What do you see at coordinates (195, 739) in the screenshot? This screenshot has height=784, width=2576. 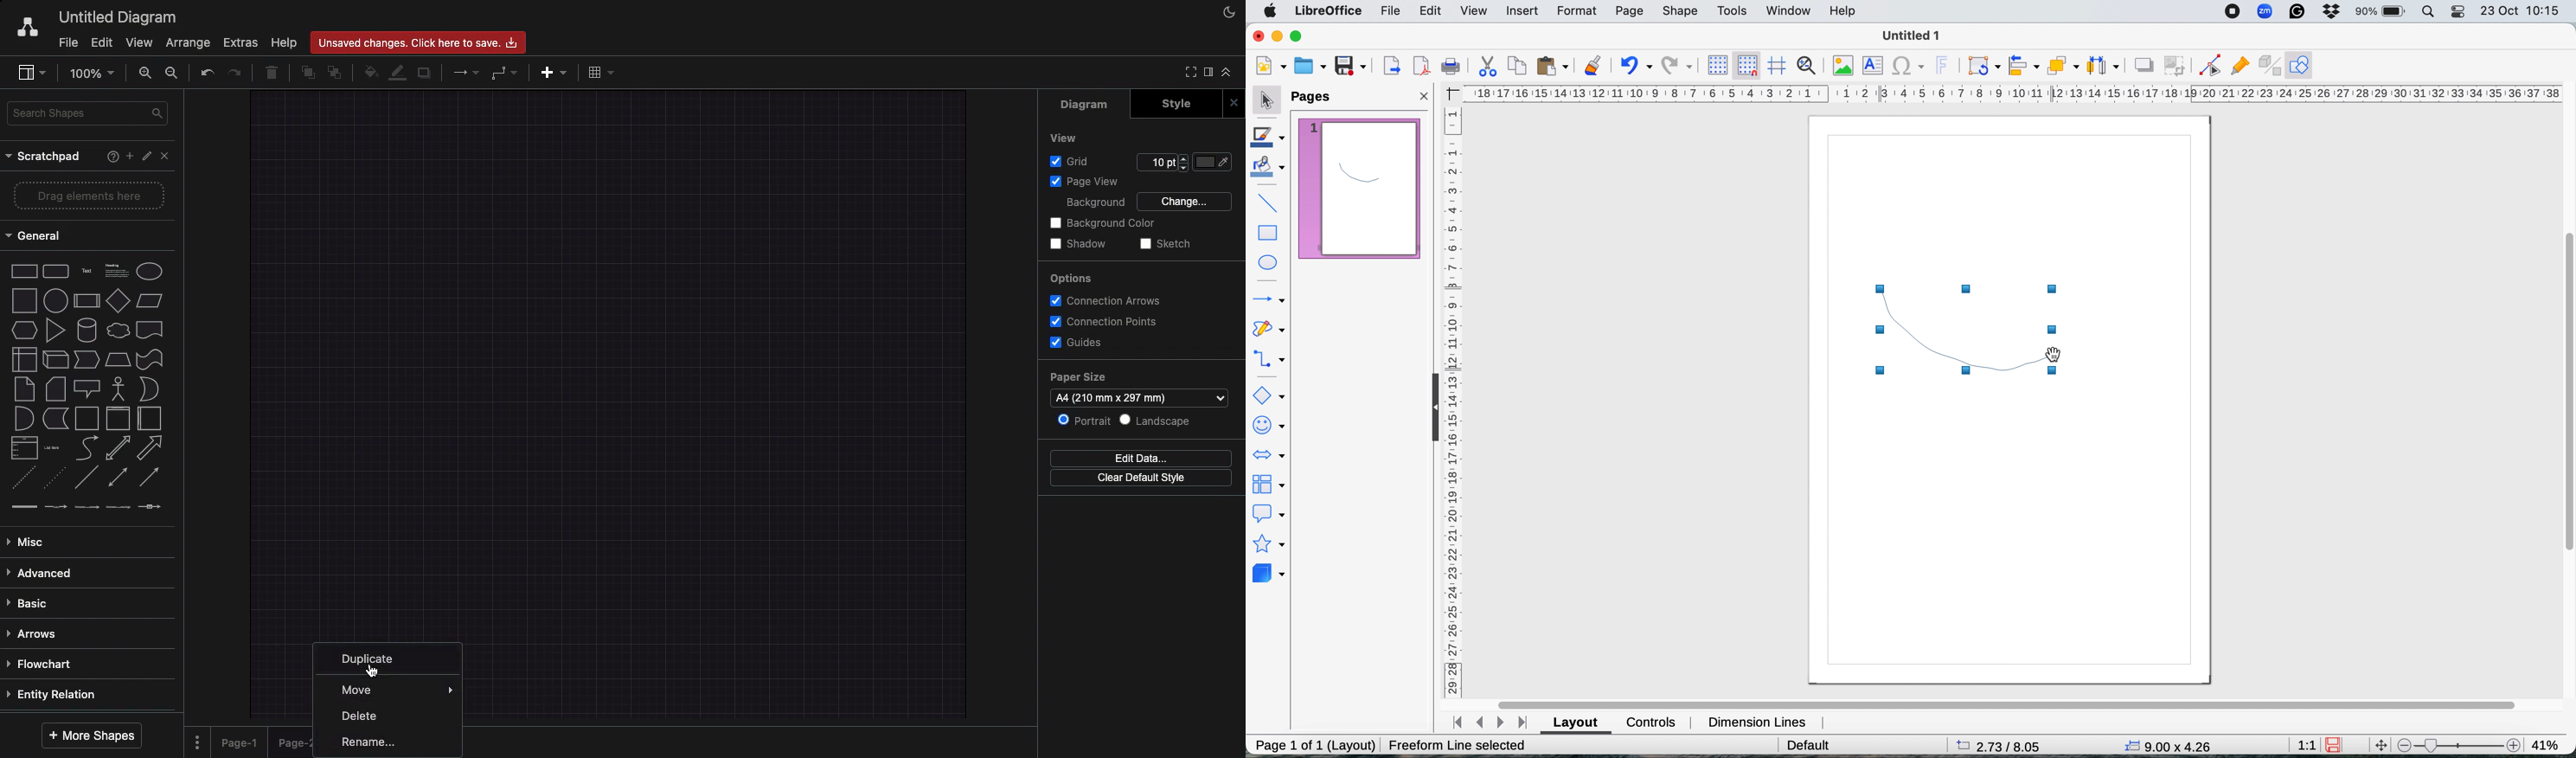 I see `Options` at bounding box center [195, 739].